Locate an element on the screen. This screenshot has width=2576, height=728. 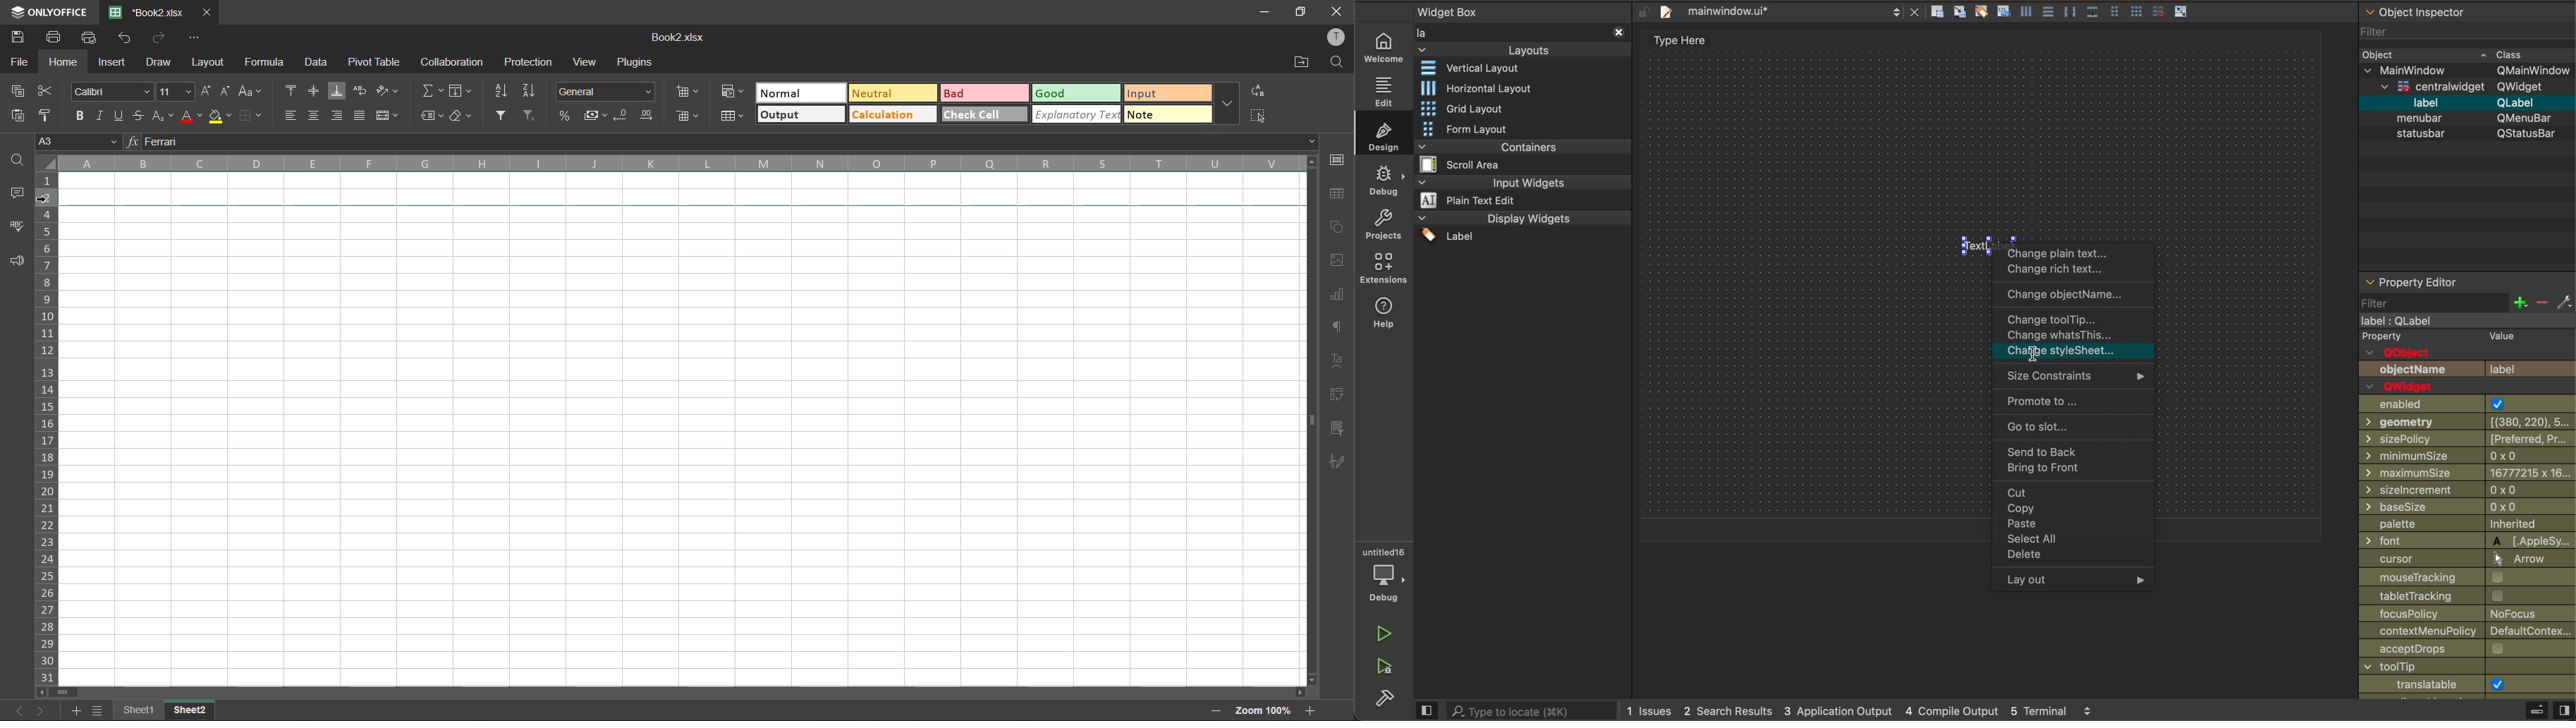
decrement size is located at coordinates (226, 90).